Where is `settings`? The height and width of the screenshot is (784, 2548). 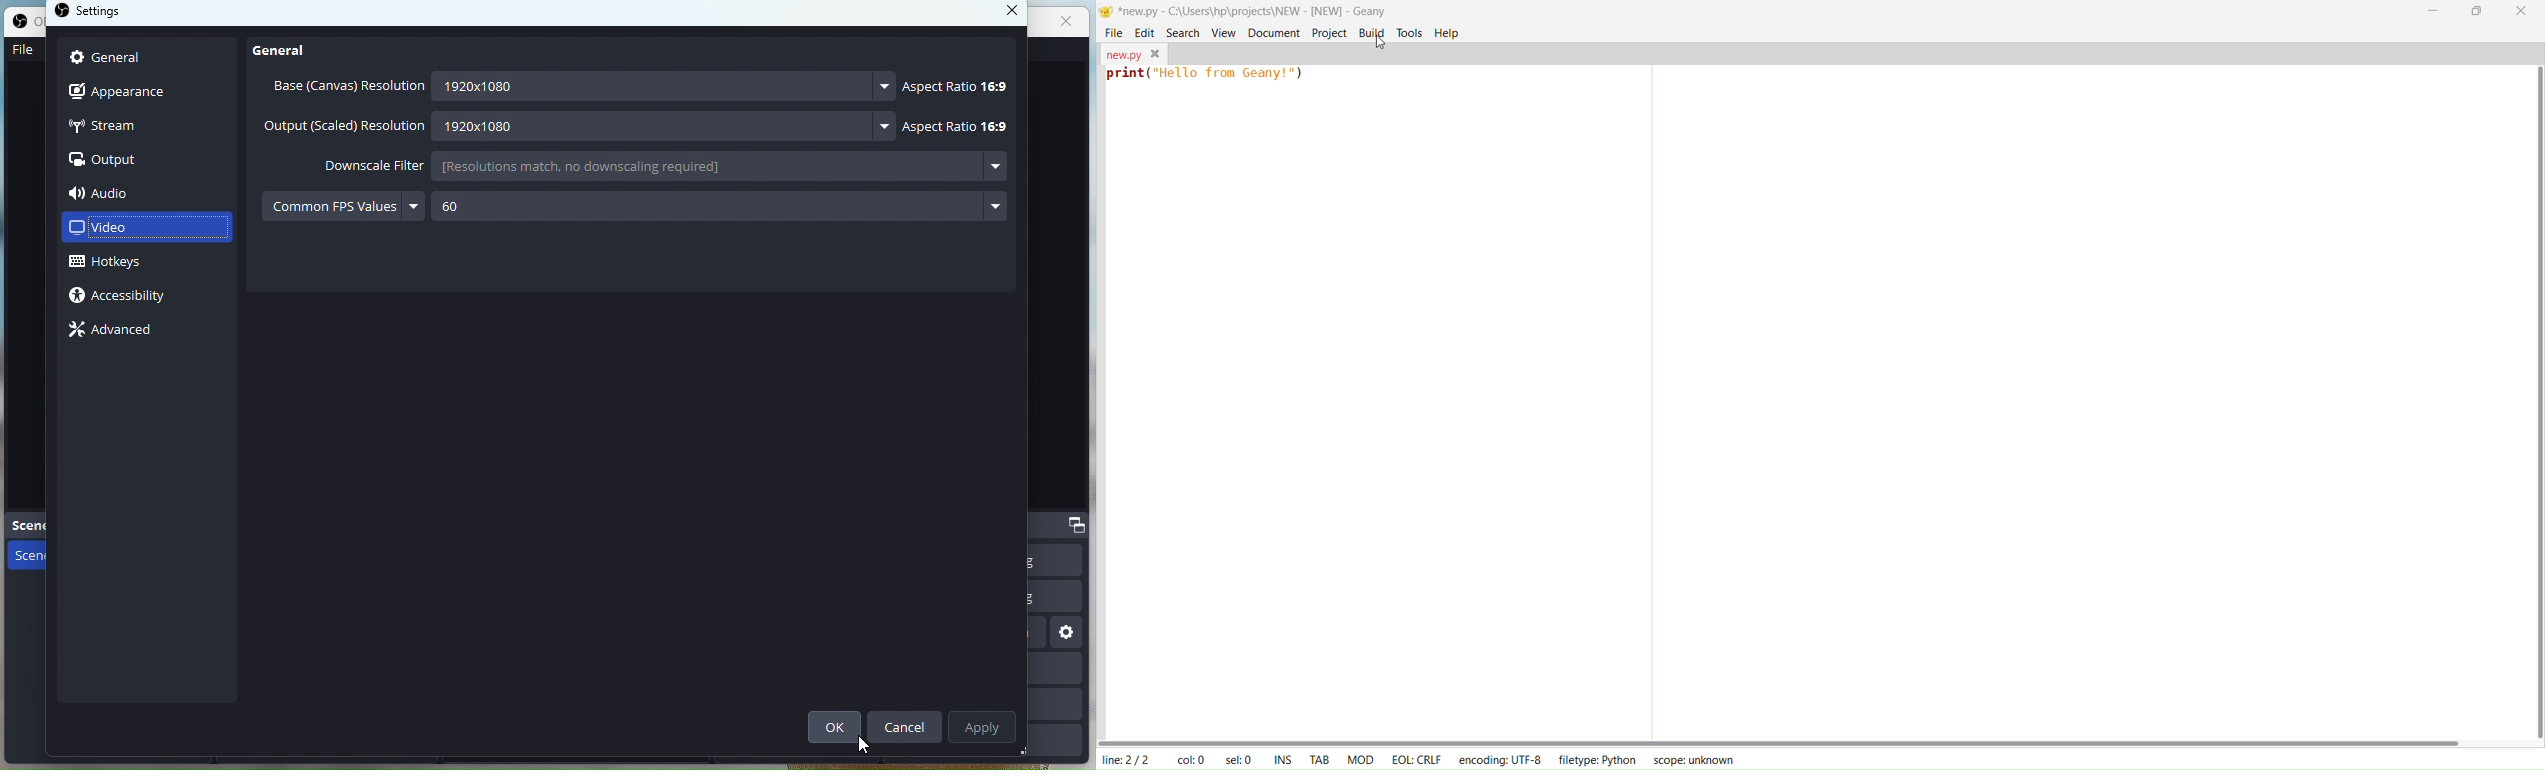
settings is located at coordinates (108, 14).